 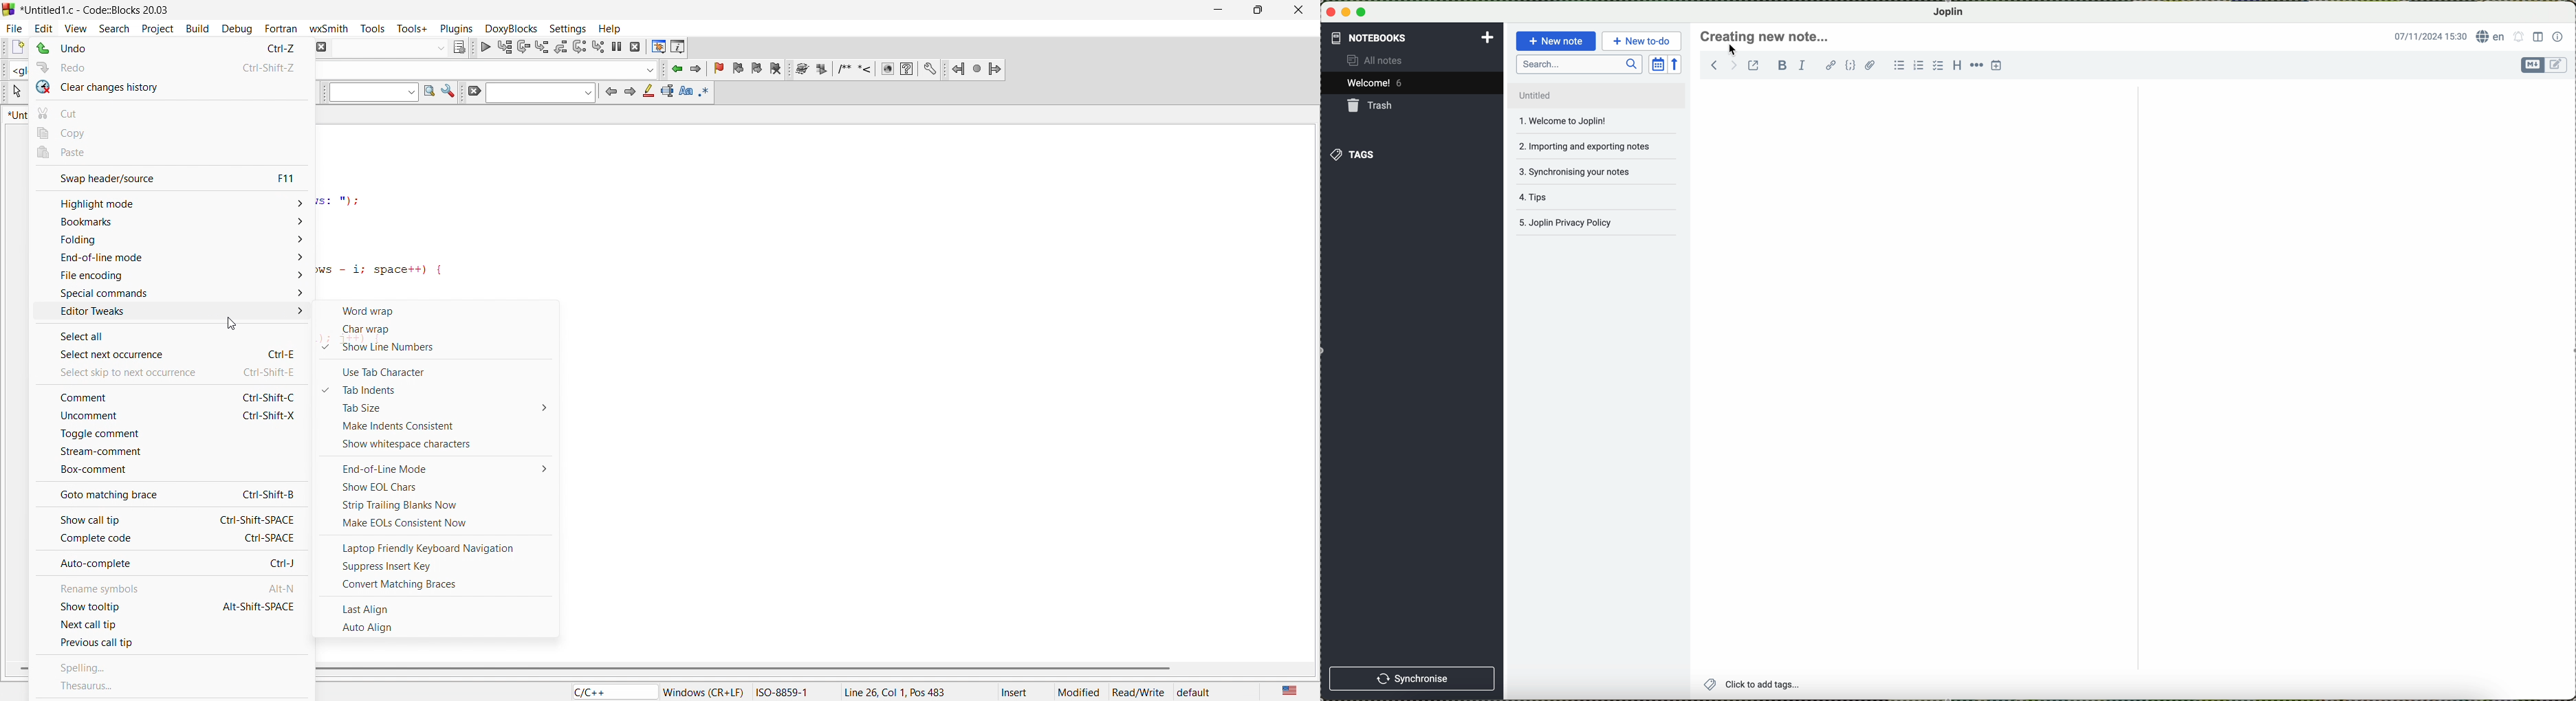 I want to click on heading, so click(x=1956, y=65).